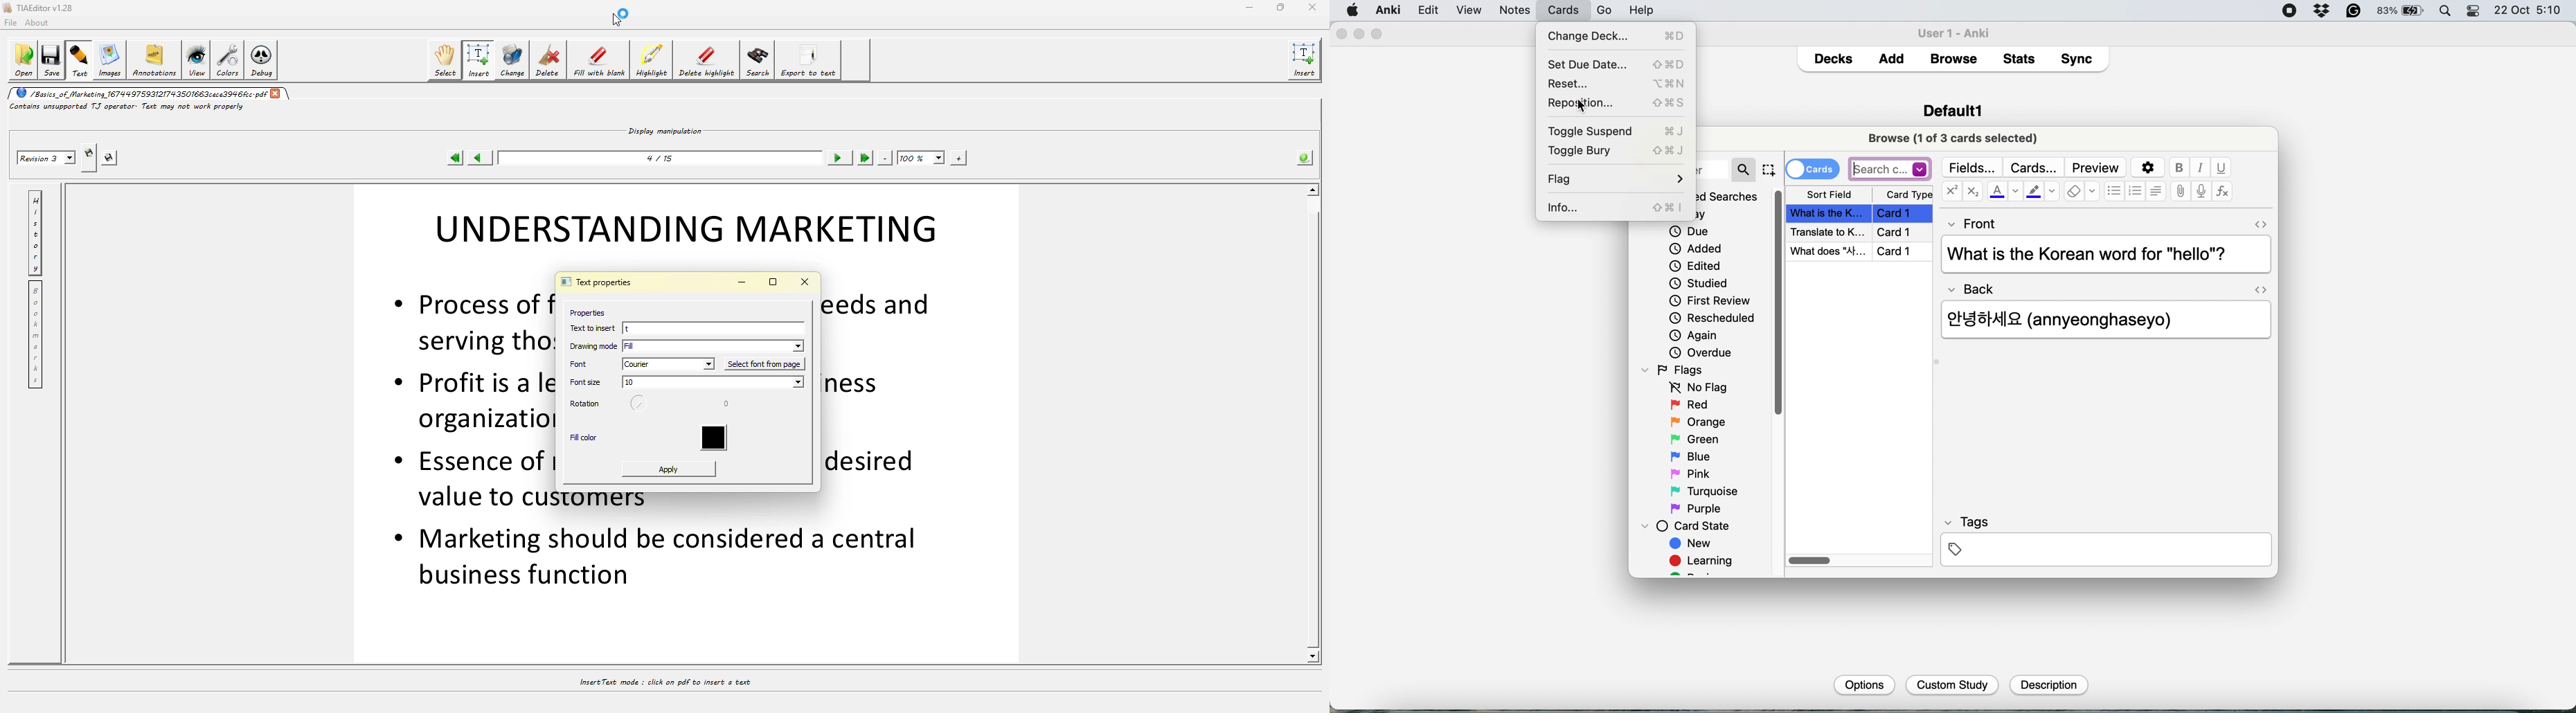 This screenshot has width=2576, height=728. Describe the element at coordinates (1863, 684) in the screenshot. I see `Options` at that location.